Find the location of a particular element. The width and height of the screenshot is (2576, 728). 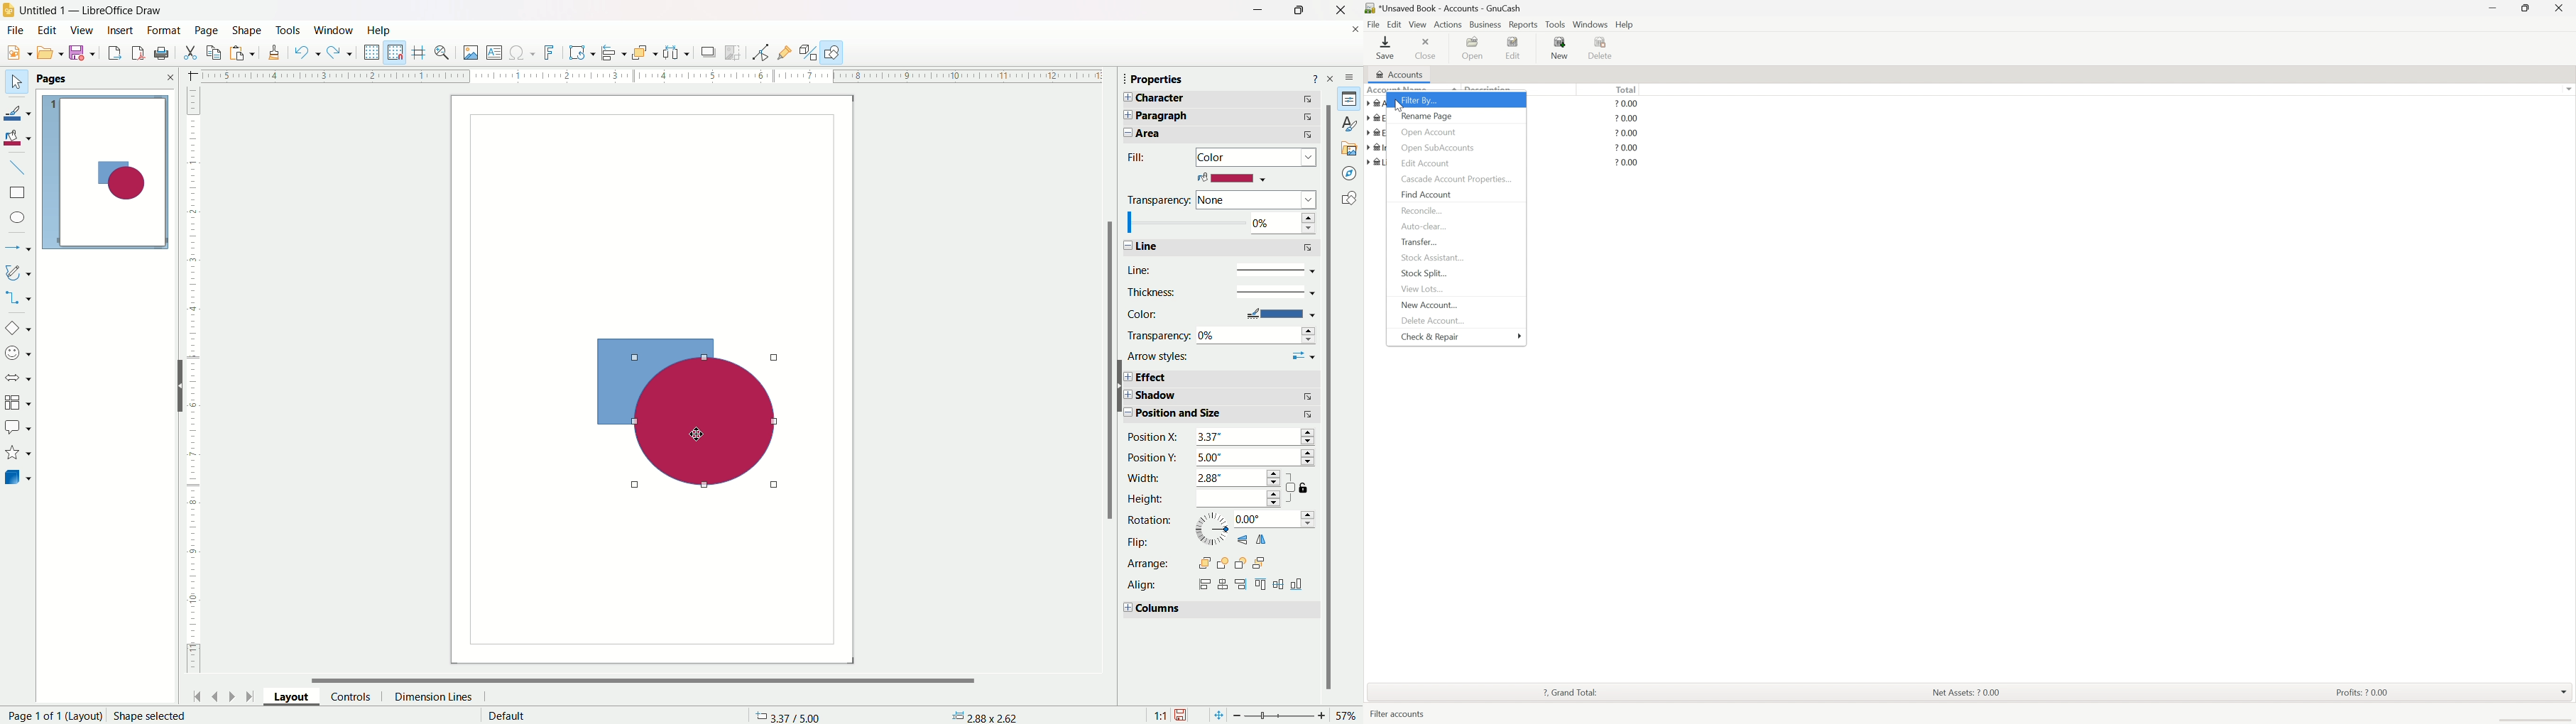

Rename page is located at coordinates (1426, 118).